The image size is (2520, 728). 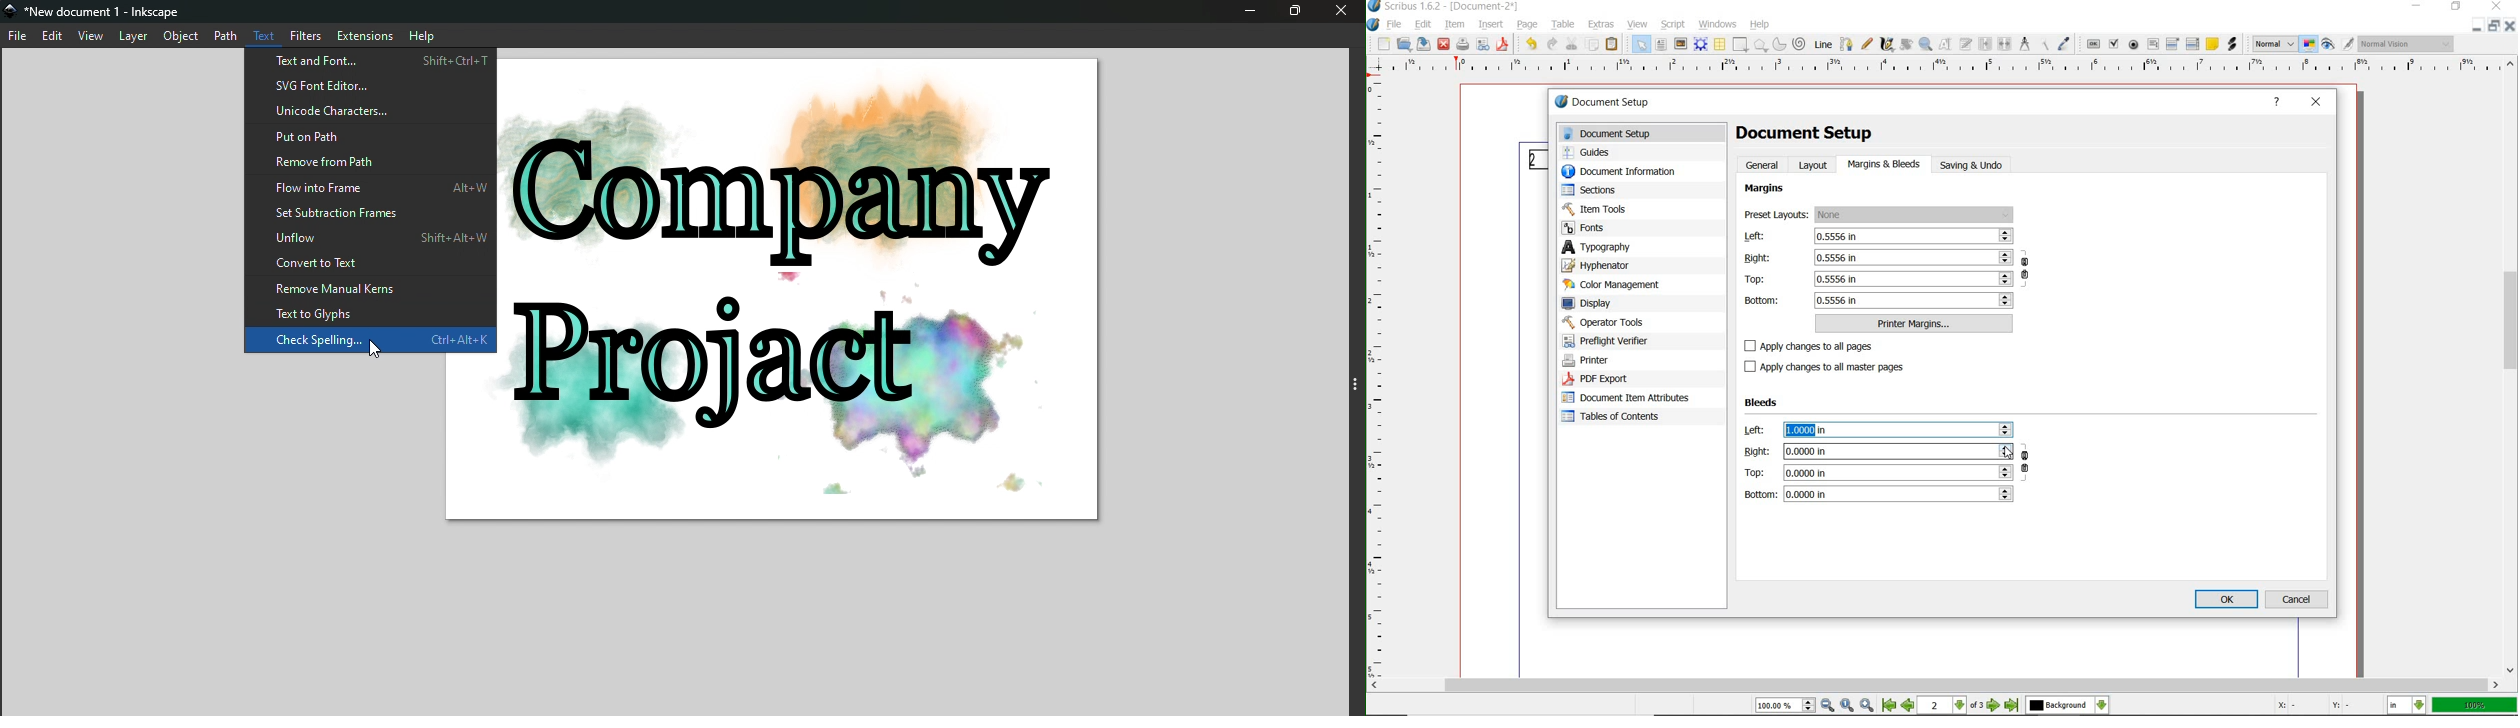 I want to click on Maximize, so click(x=1298, y=12).